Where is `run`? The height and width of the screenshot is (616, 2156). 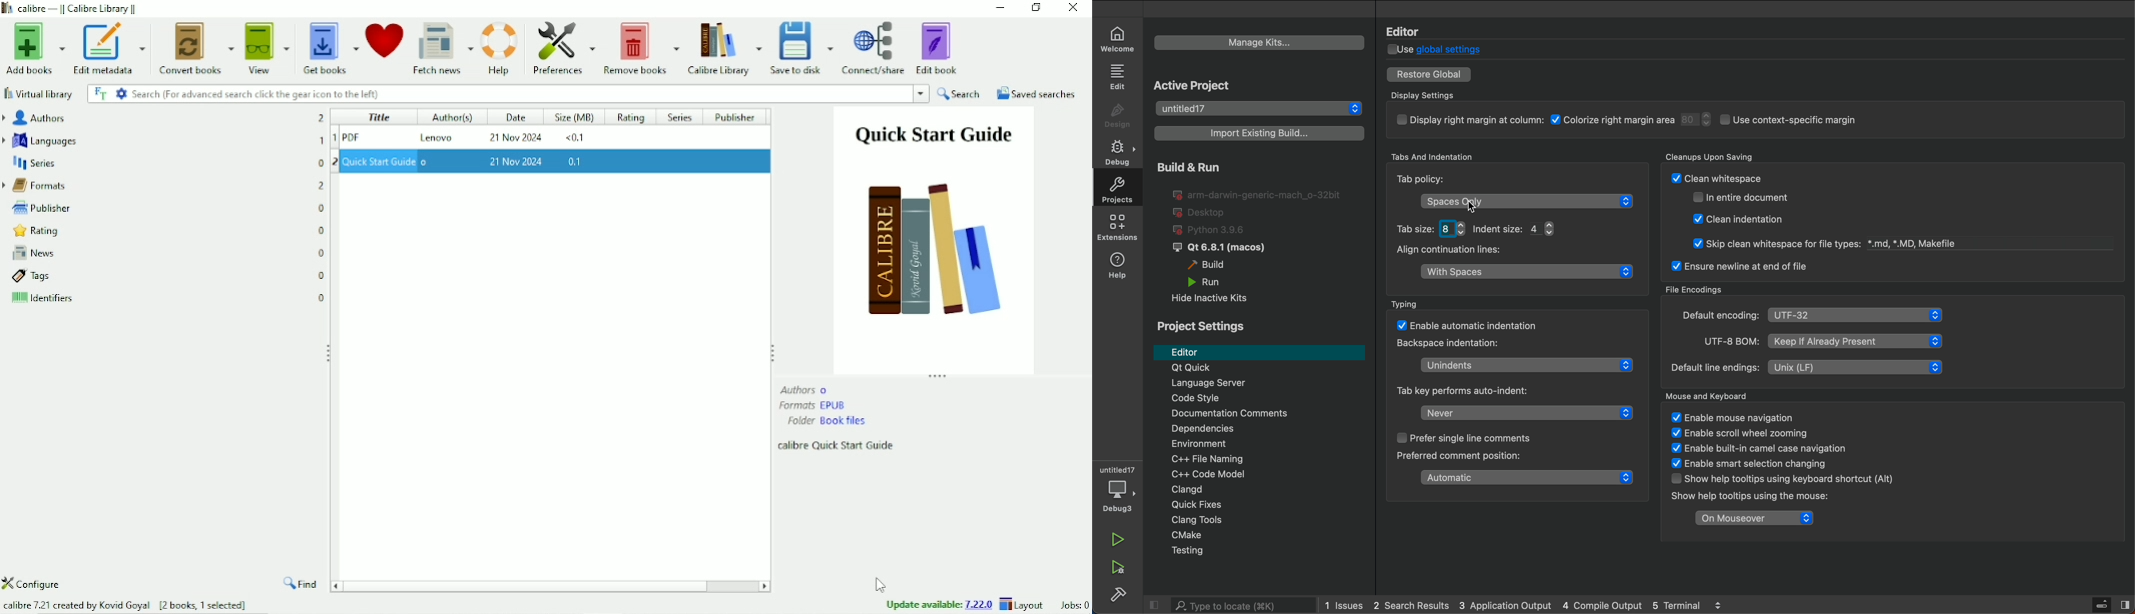 run is located at coordinates (1207, 282).